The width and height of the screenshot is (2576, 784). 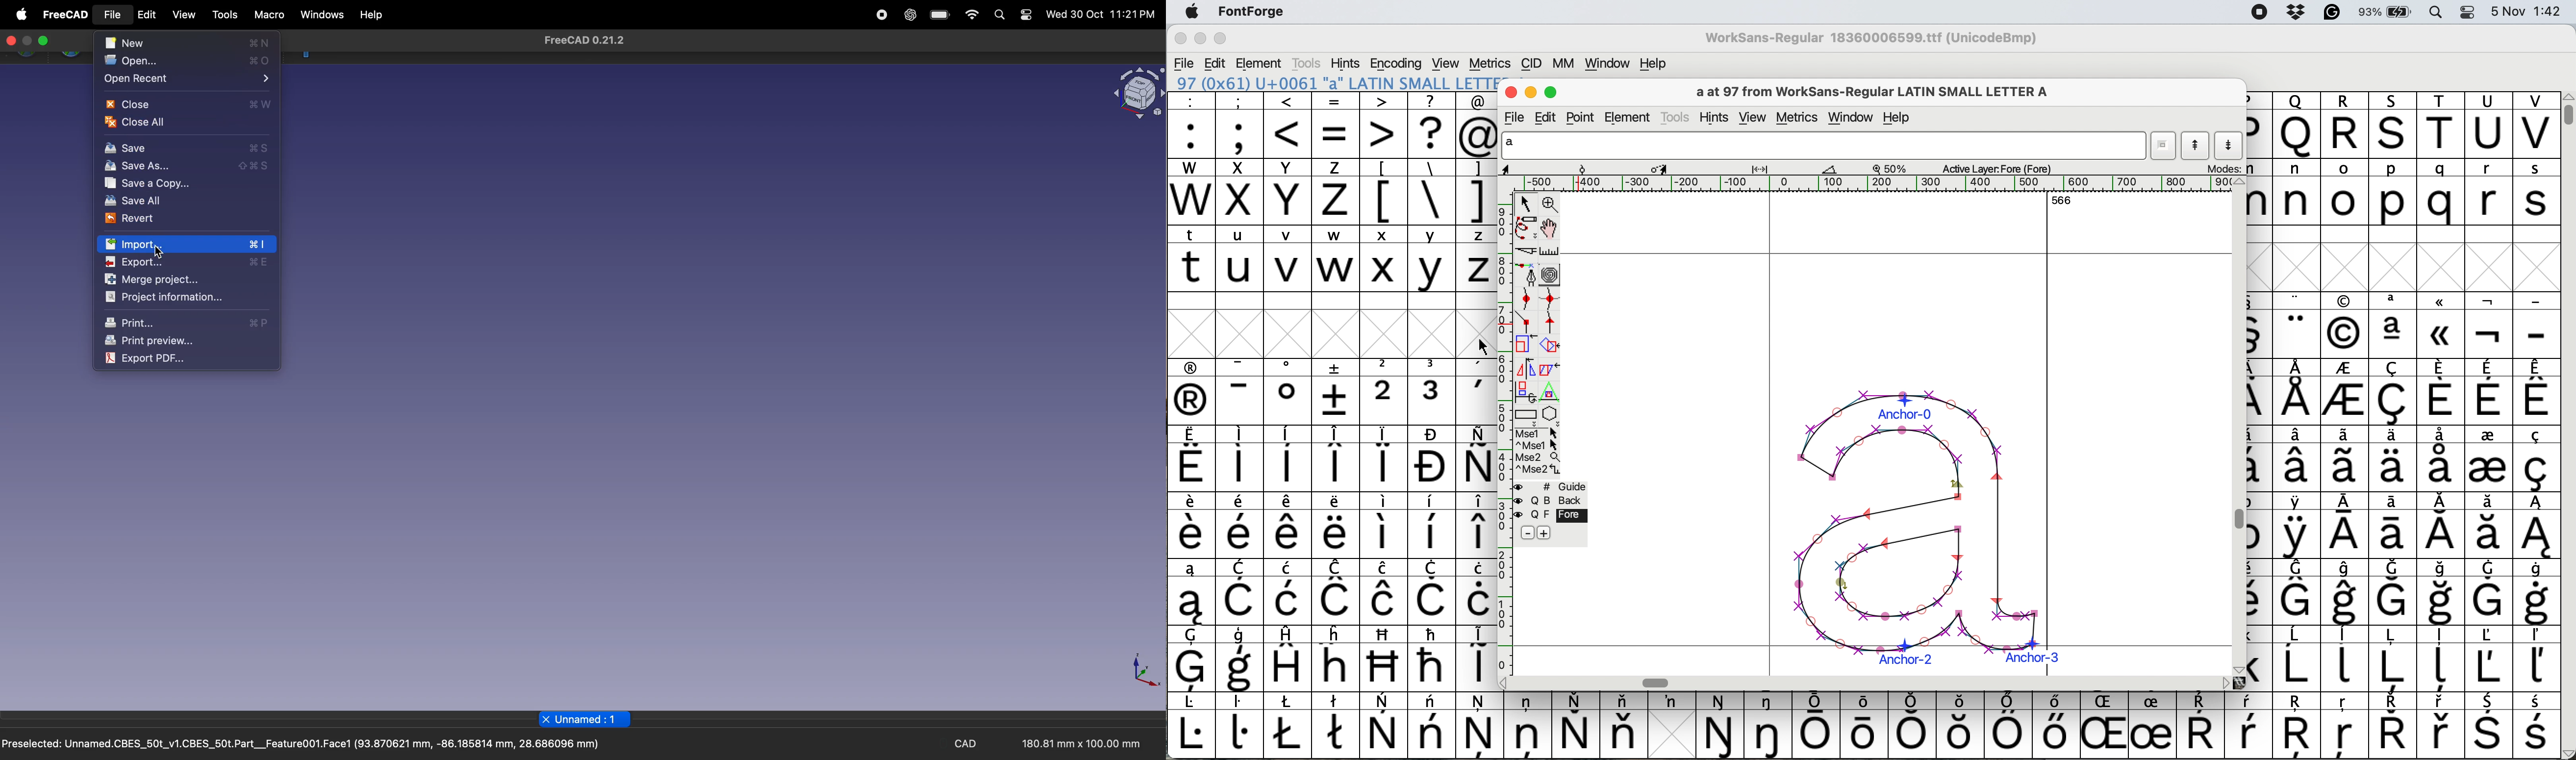 I want to click on zoom in, so click(x=1550, y=204).